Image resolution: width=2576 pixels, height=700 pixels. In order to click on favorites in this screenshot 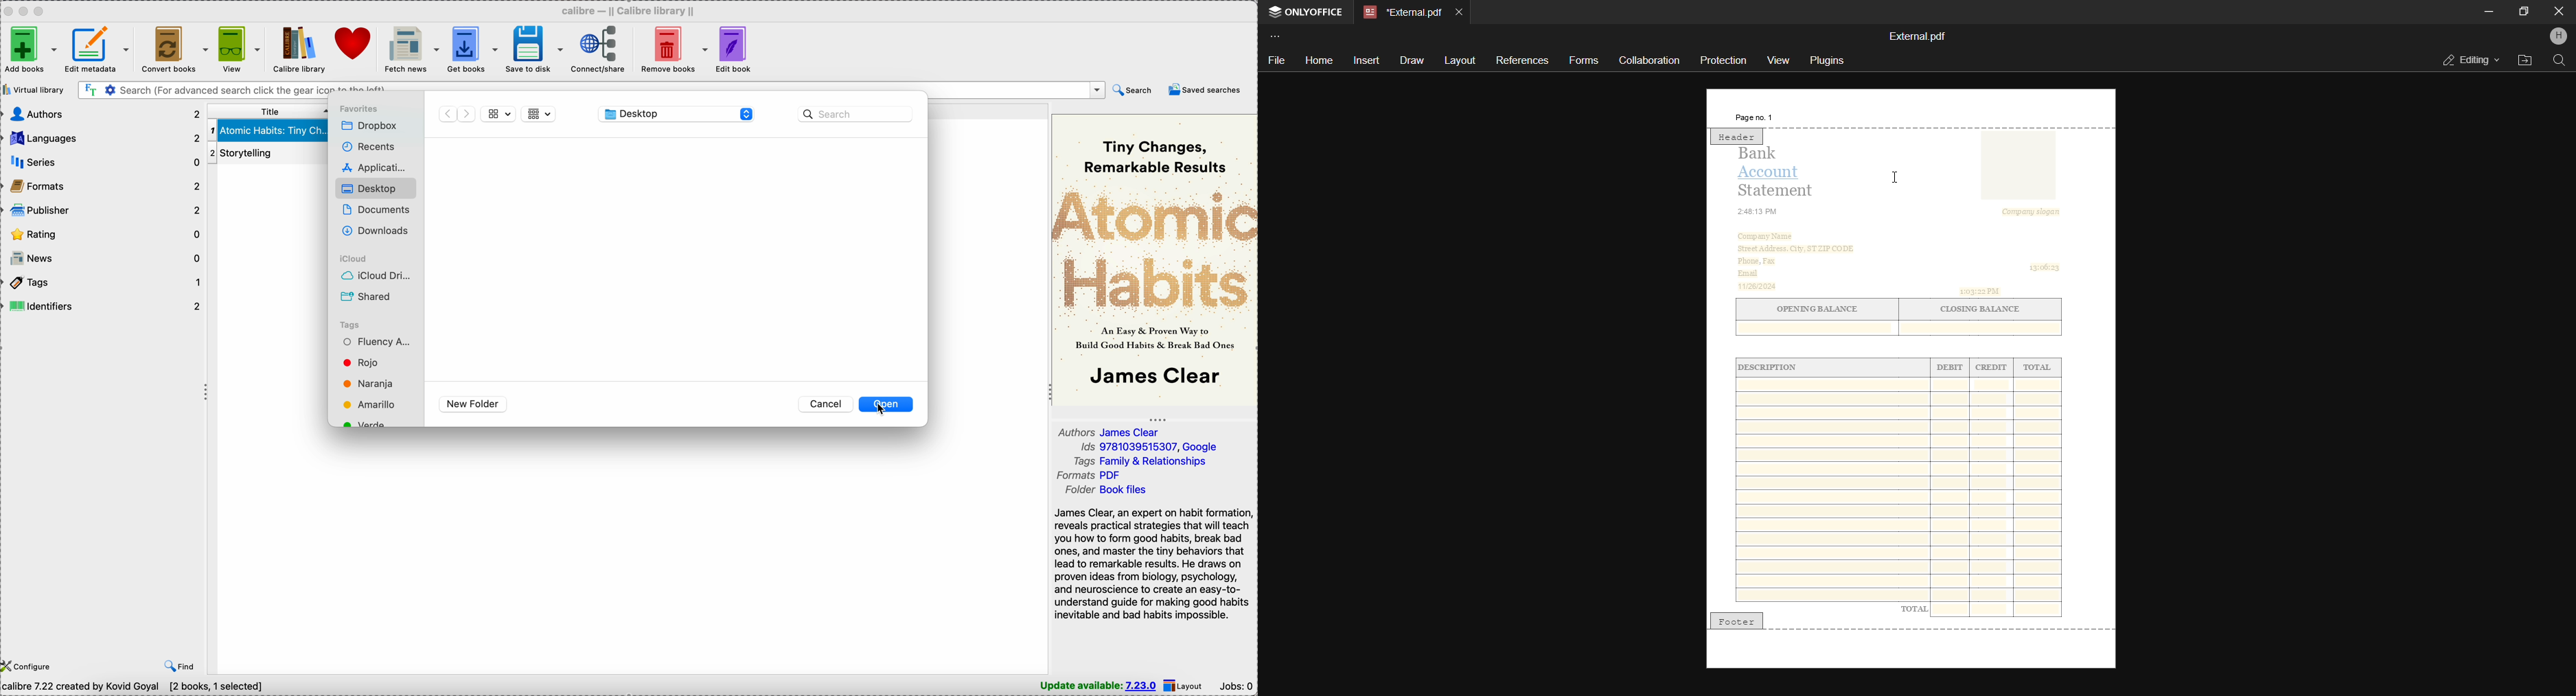, I will do `click(359, 108)`.